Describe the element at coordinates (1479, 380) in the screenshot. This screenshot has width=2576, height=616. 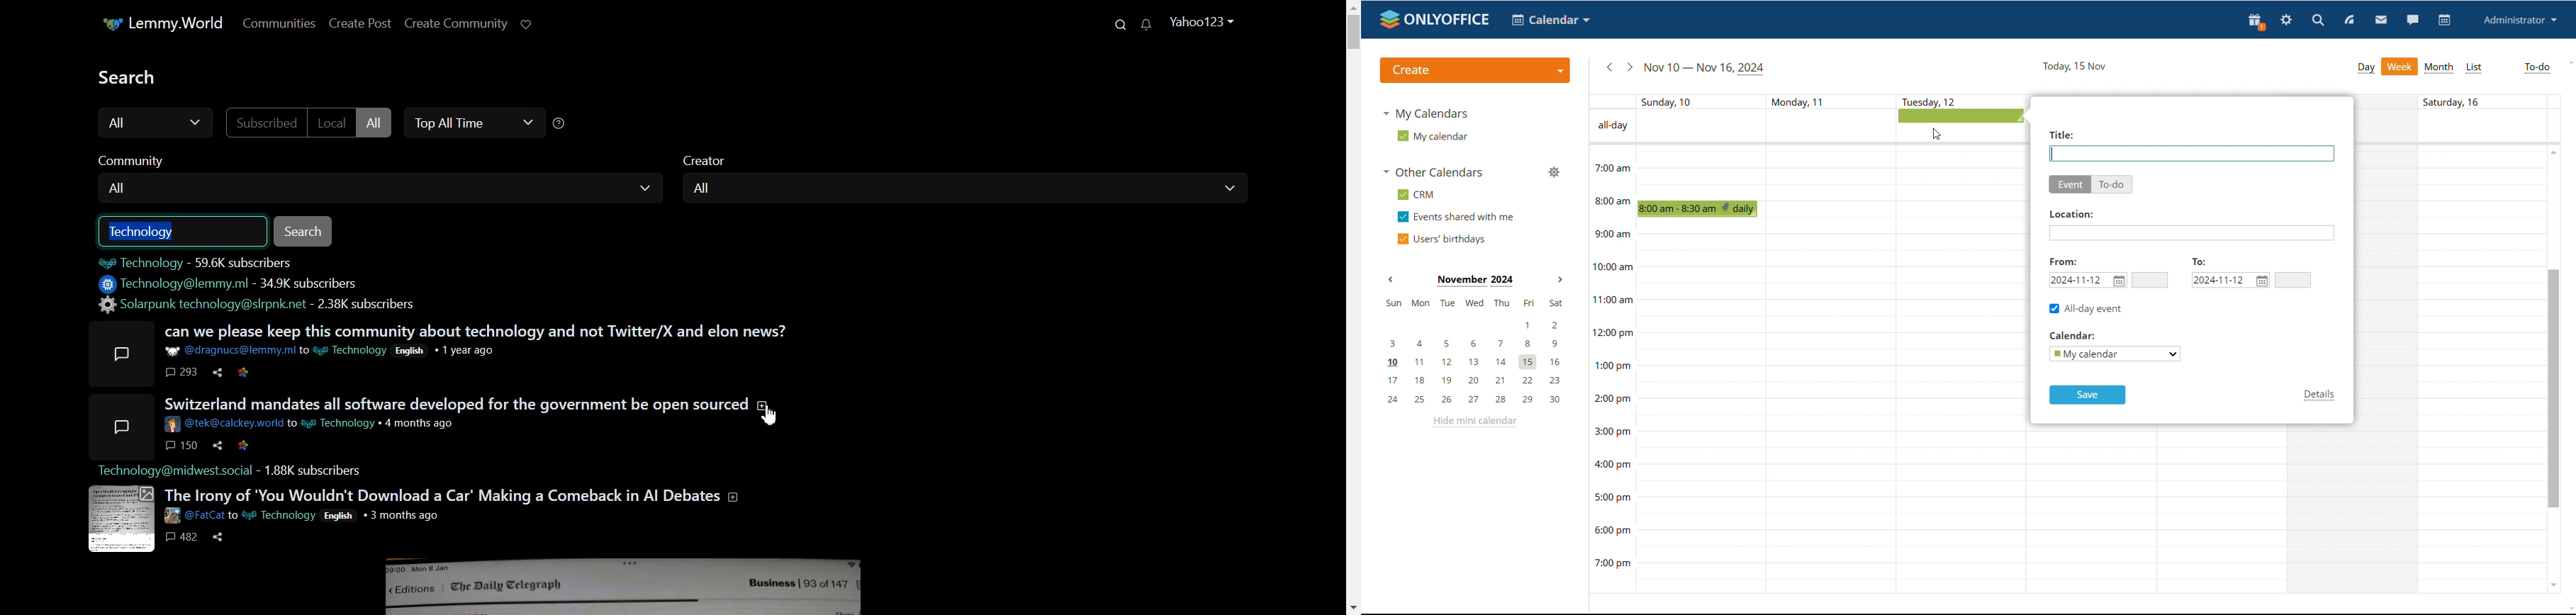
I see `17, 18, 19, 20, 21, 22, 23` at that location.